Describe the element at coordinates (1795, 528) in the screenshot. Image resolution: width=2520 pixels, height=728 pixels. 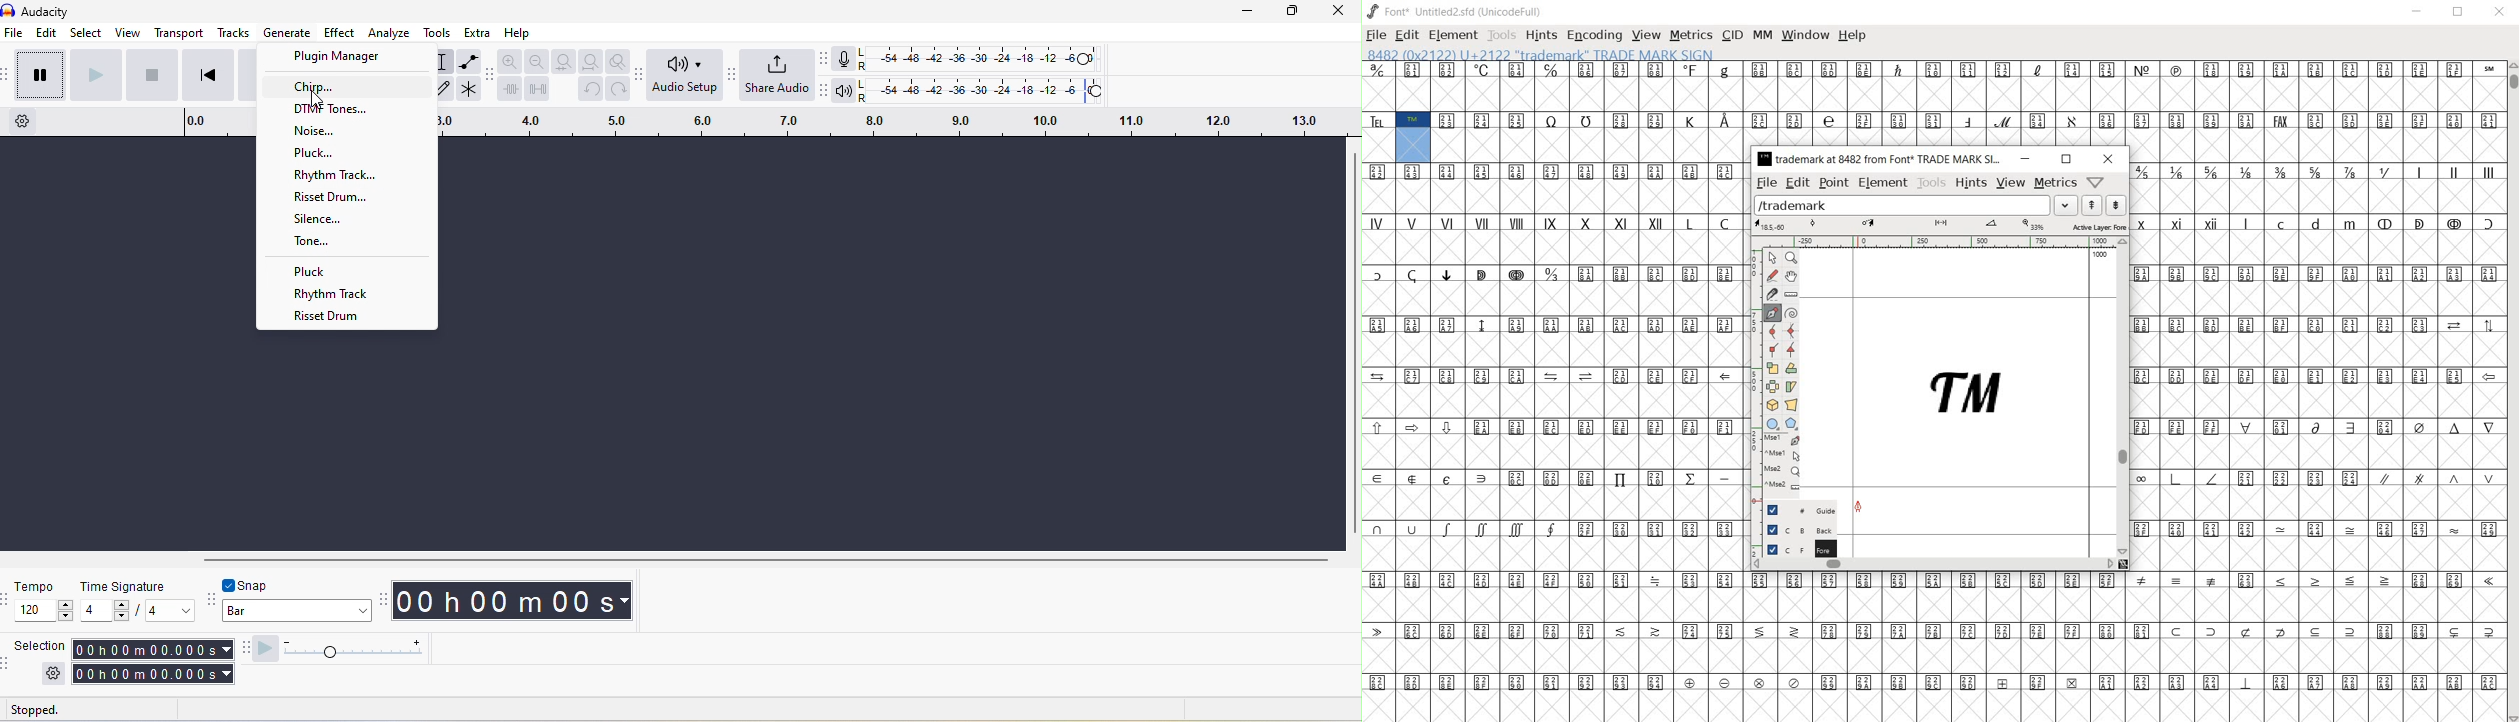
I see `background` at that location.